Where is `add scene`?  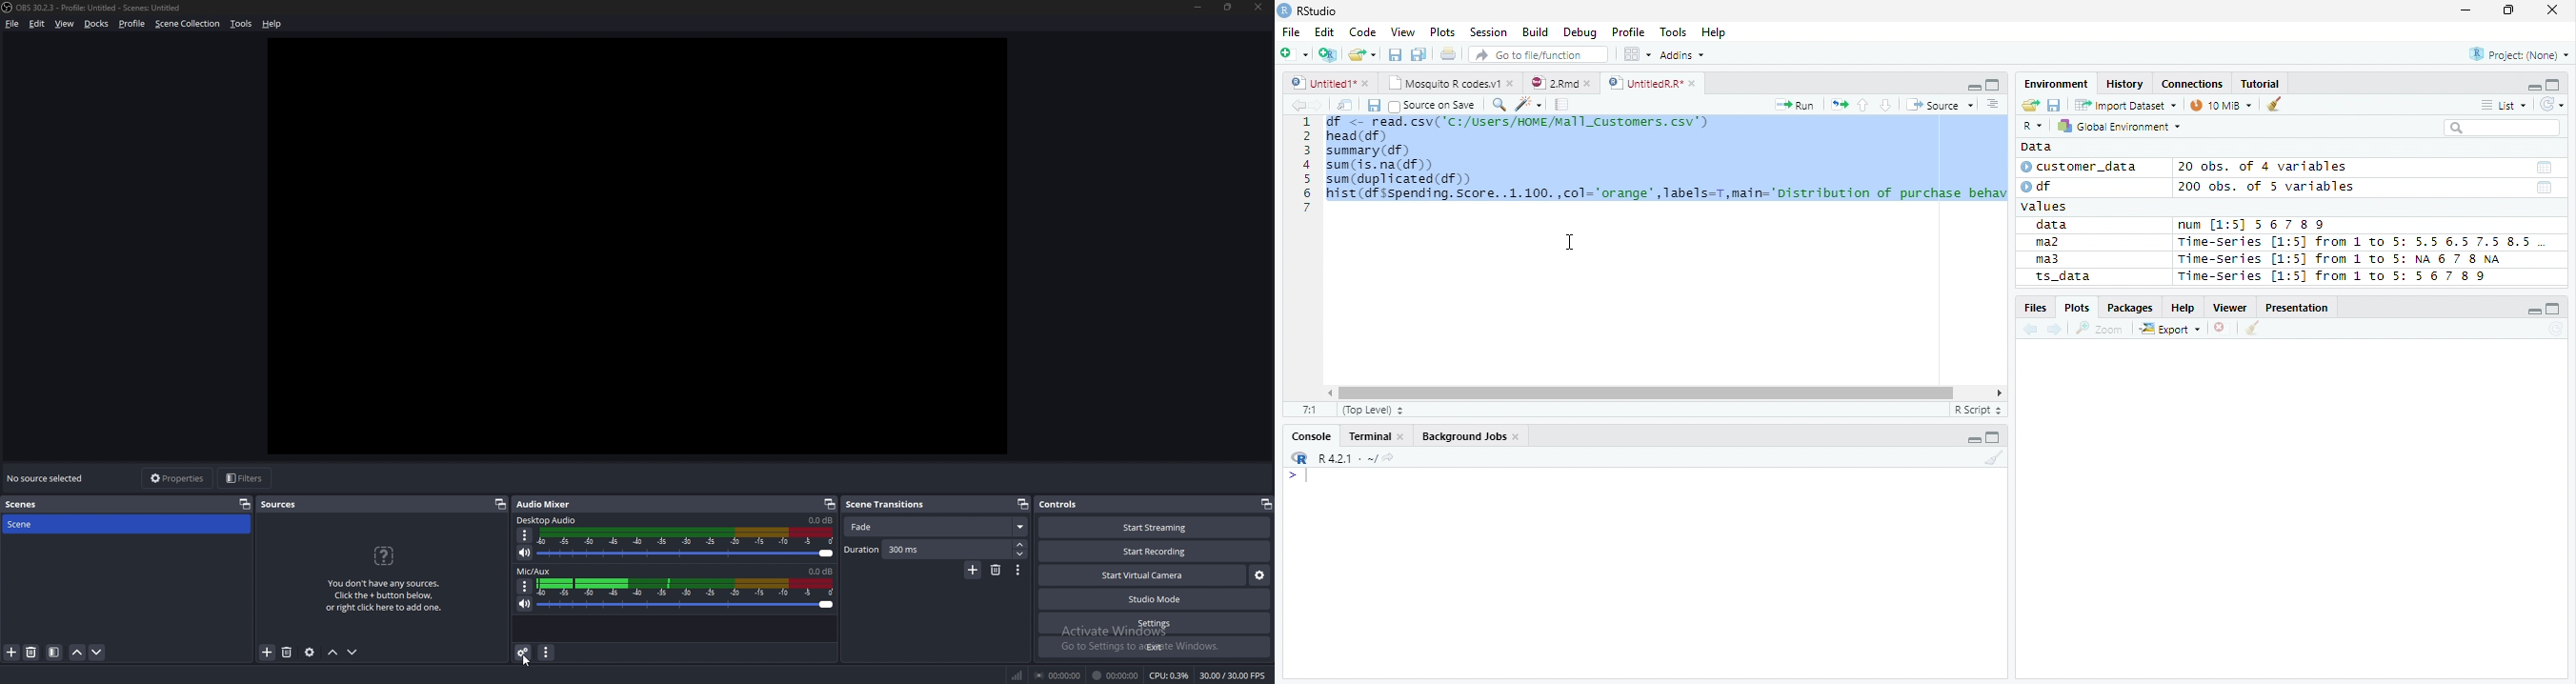 add scene is located at coordinates (12, 653).